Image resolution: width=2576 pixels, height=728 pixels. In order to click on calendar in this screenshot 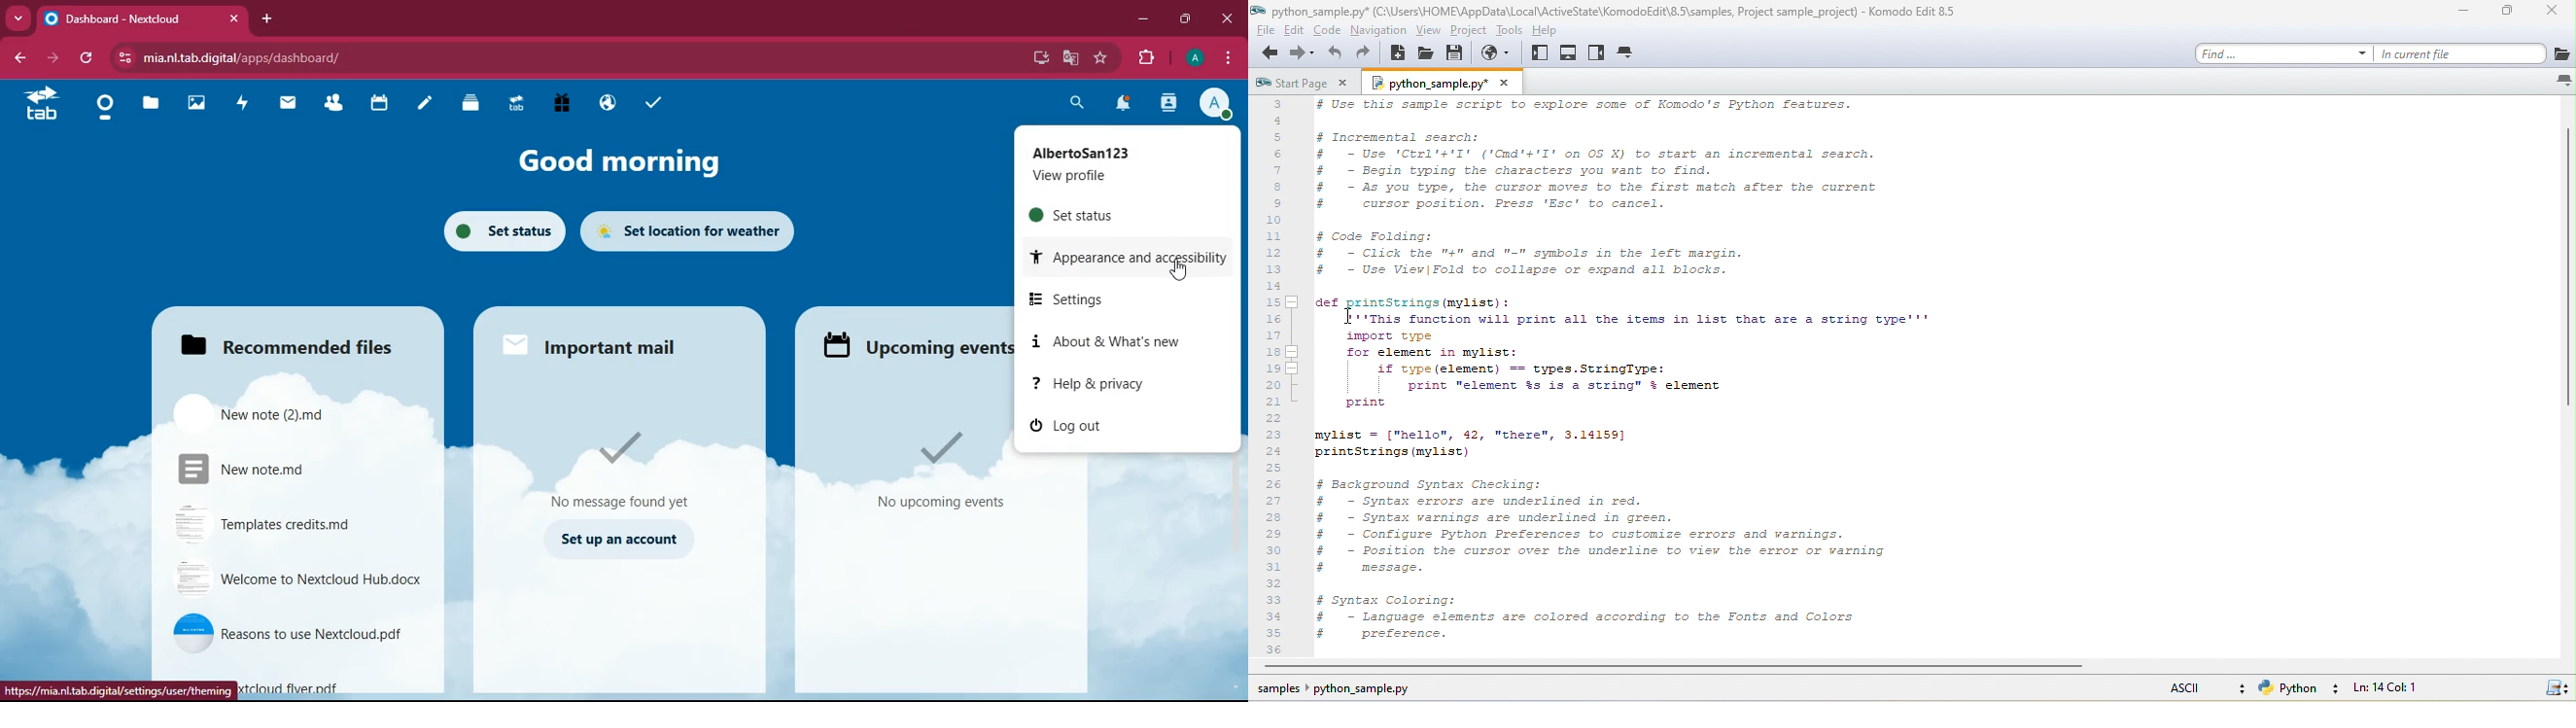, I will do `click(379, 104)`.